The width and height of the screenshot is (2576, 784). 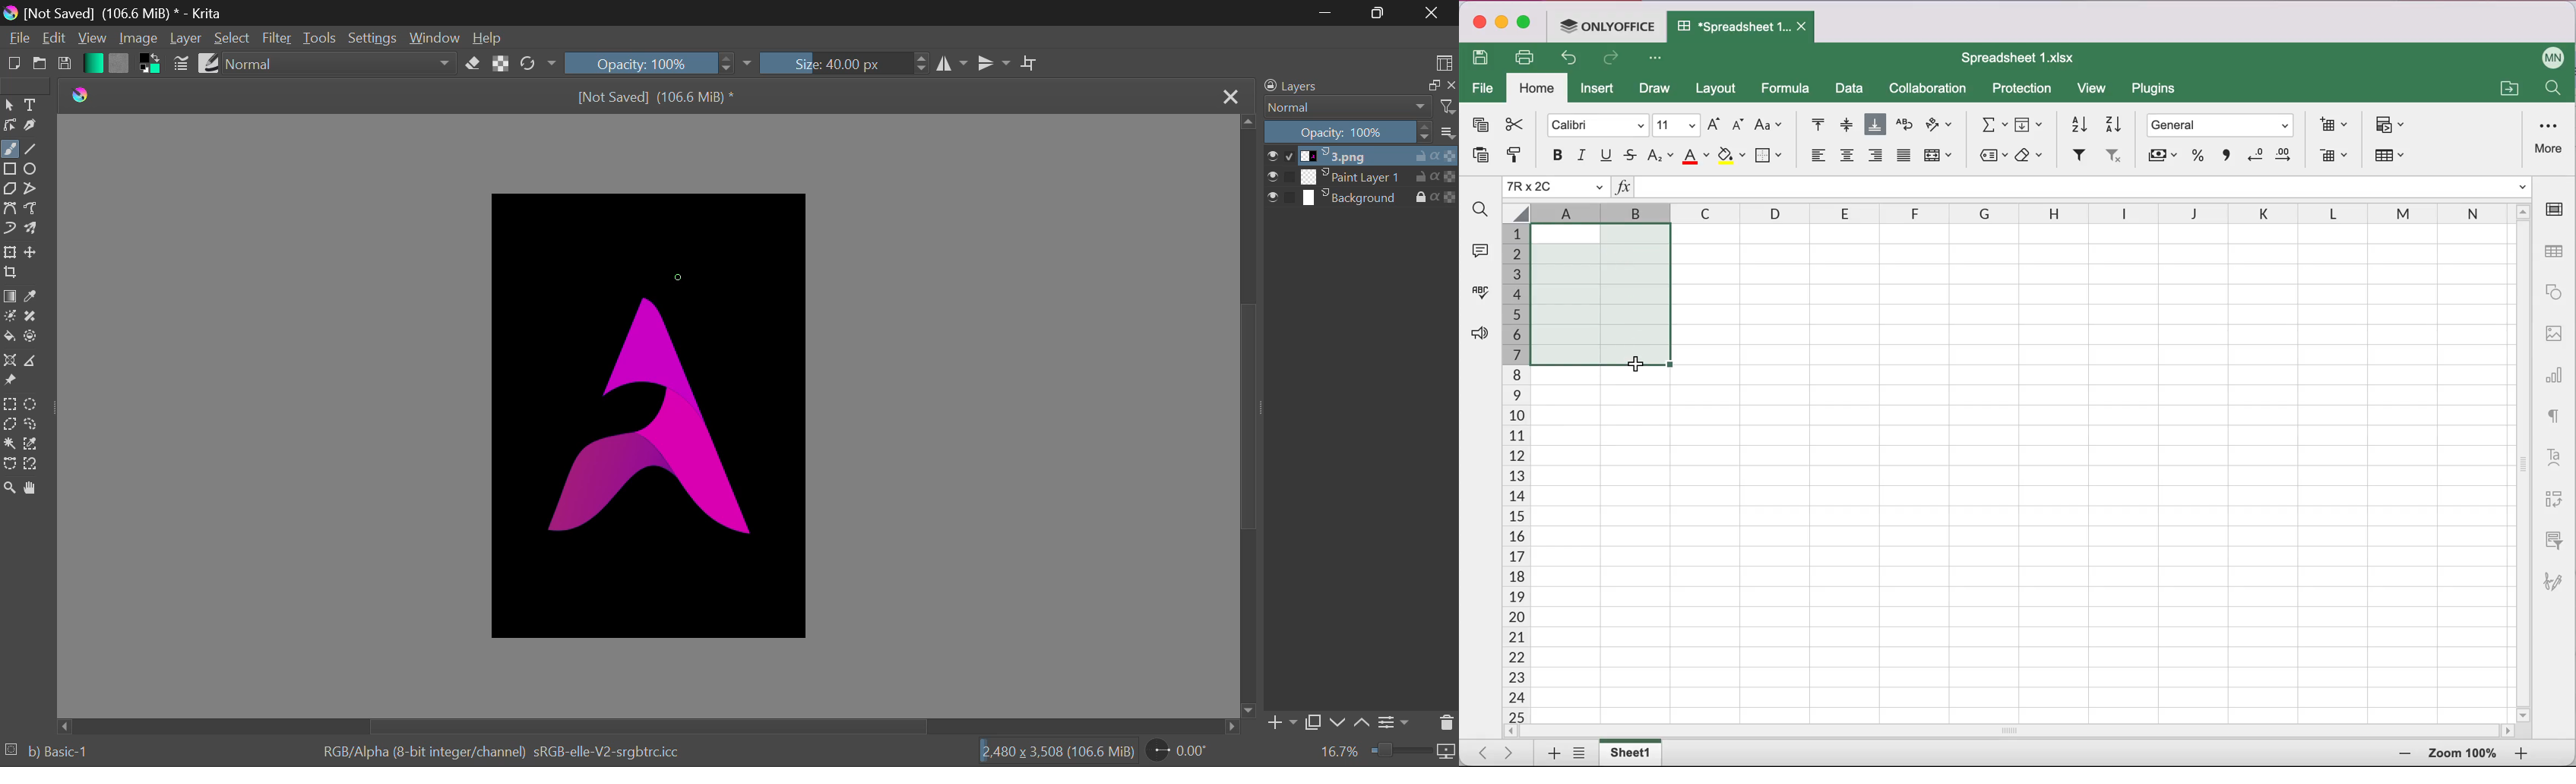 What do you see at coordinates (186, 39) in the screenshot?
I see `Layer` at bounding box center [186, 39].